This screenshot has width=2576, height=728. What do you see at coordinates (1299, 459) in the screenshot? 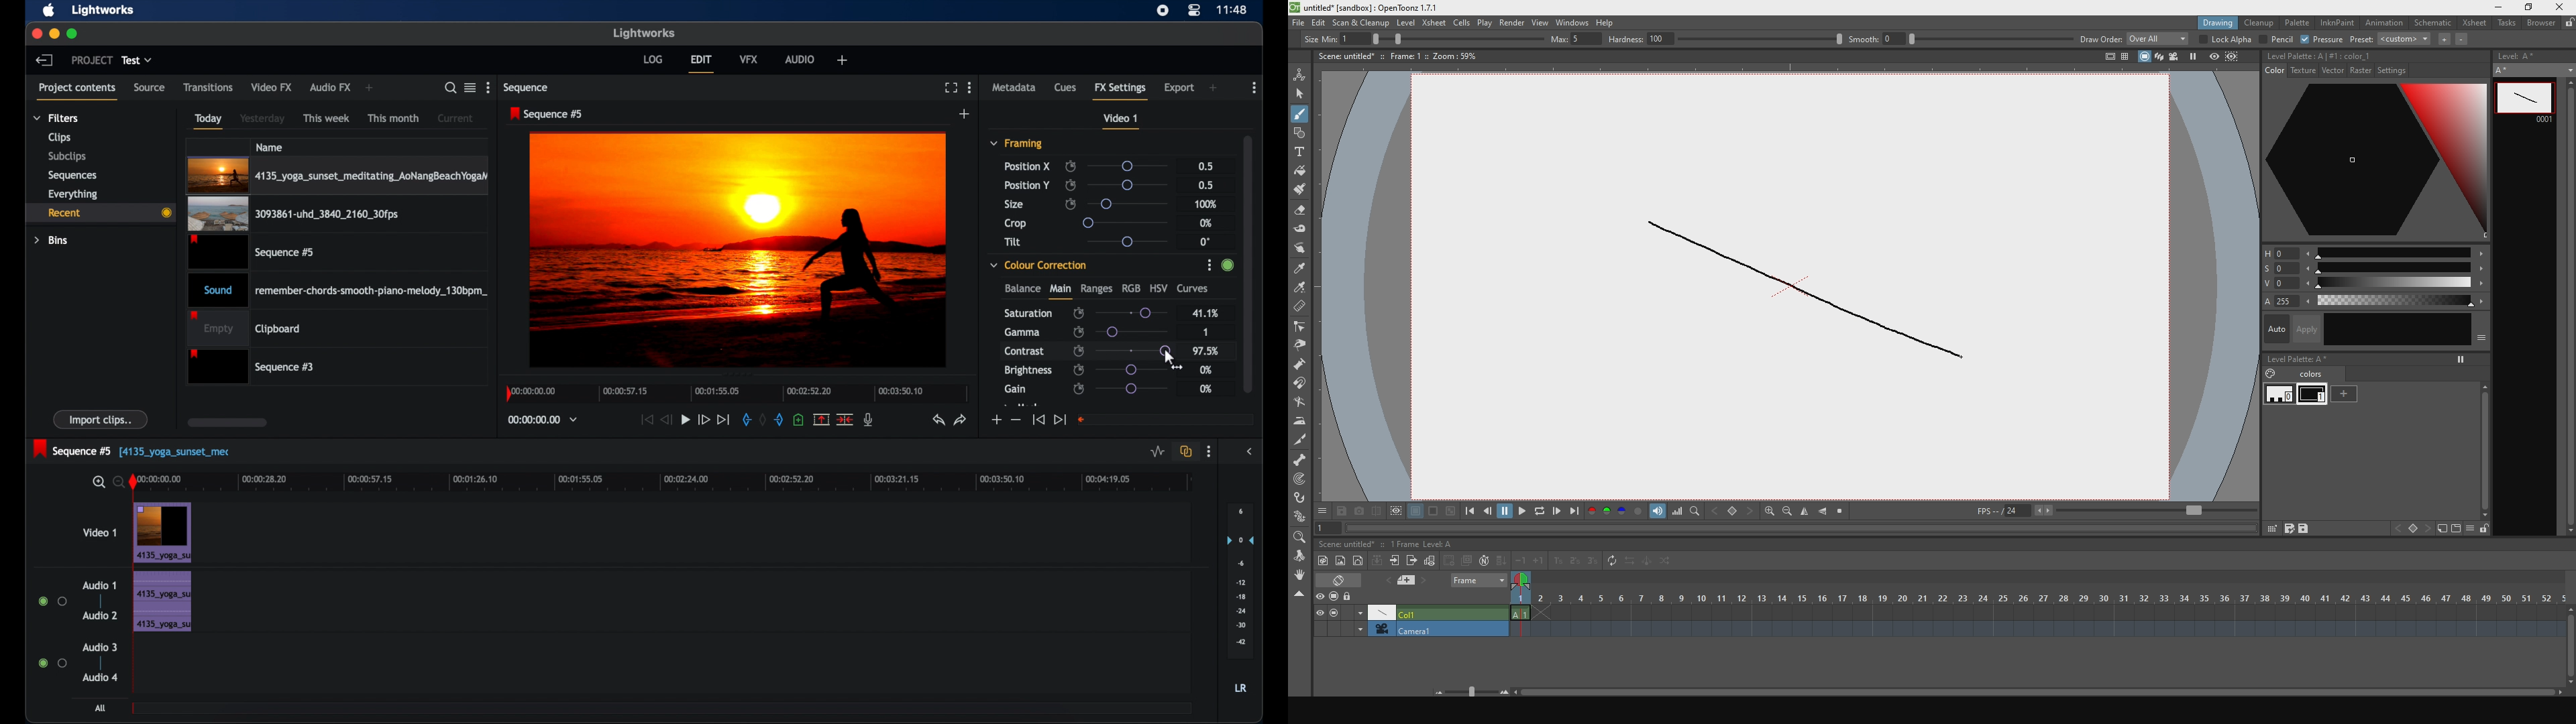
I see `scheleton` at bounding box center [1299, 459].